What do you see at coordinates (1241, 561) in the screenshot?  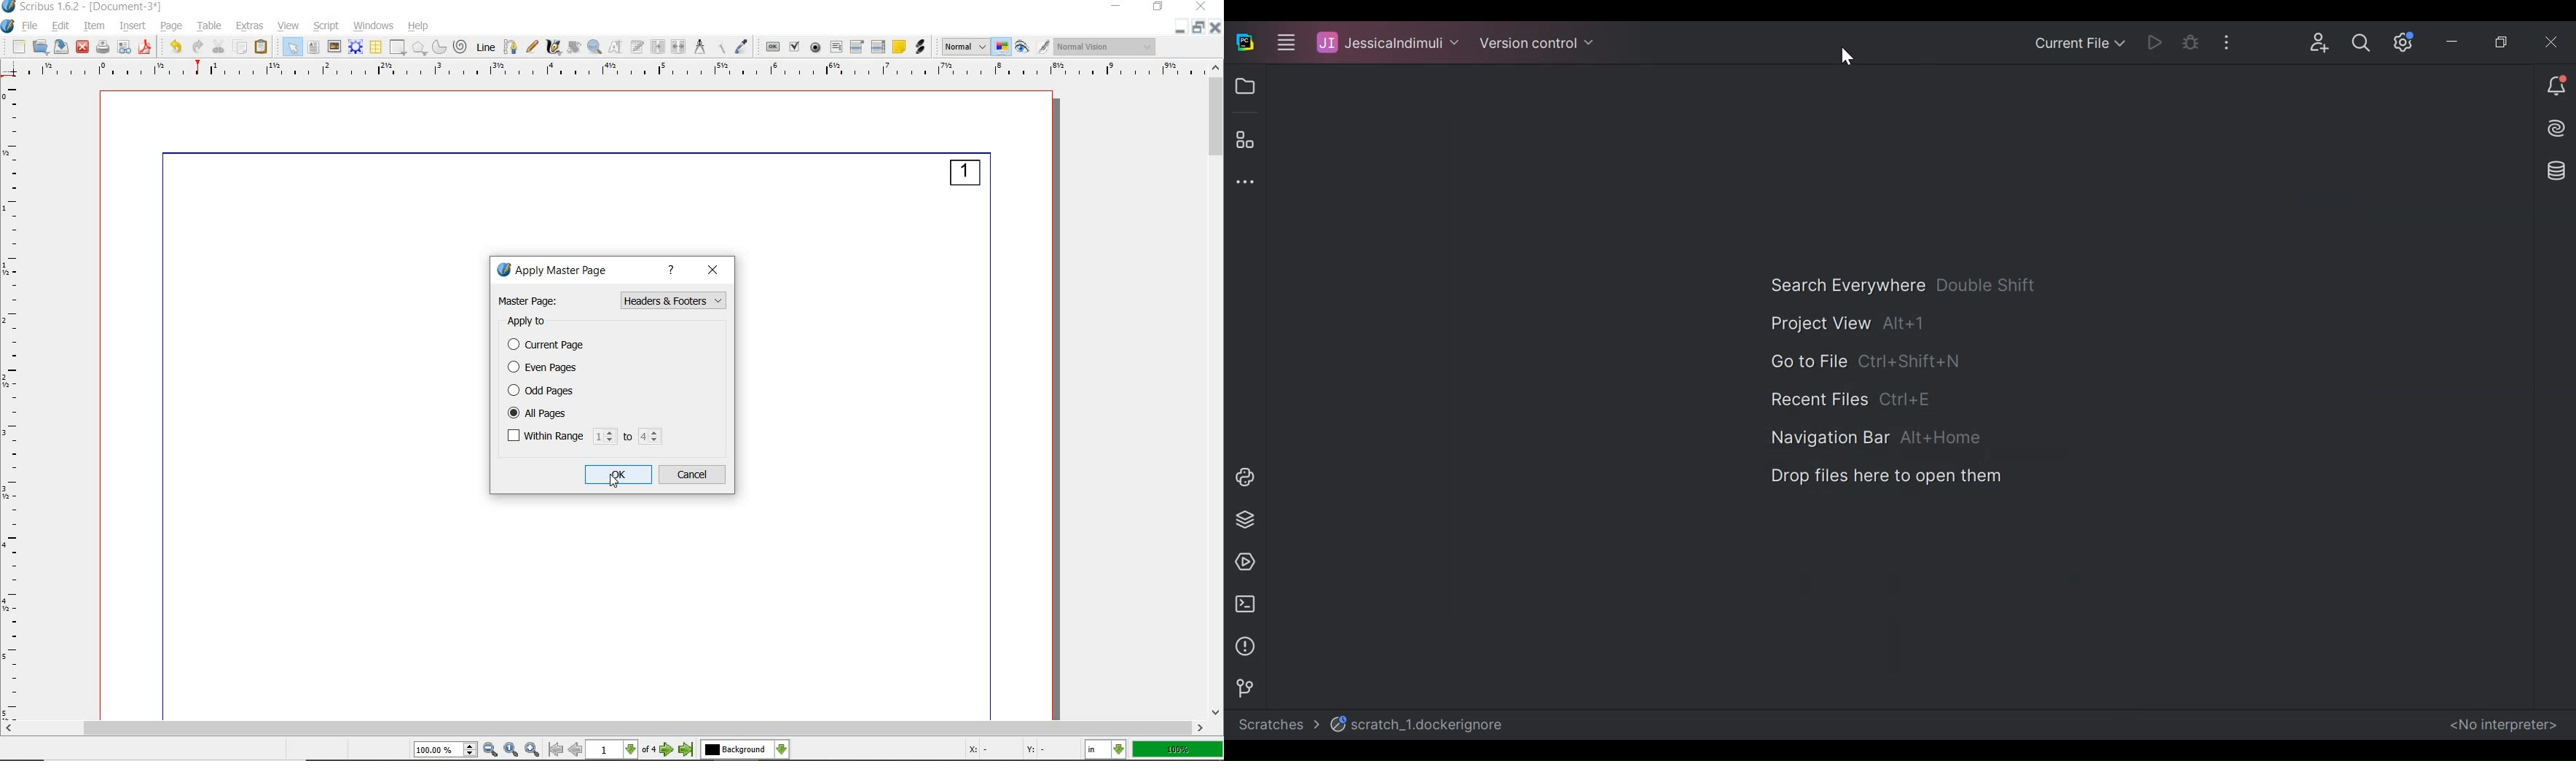 I see `Services` at bounding box center [1241, 561].